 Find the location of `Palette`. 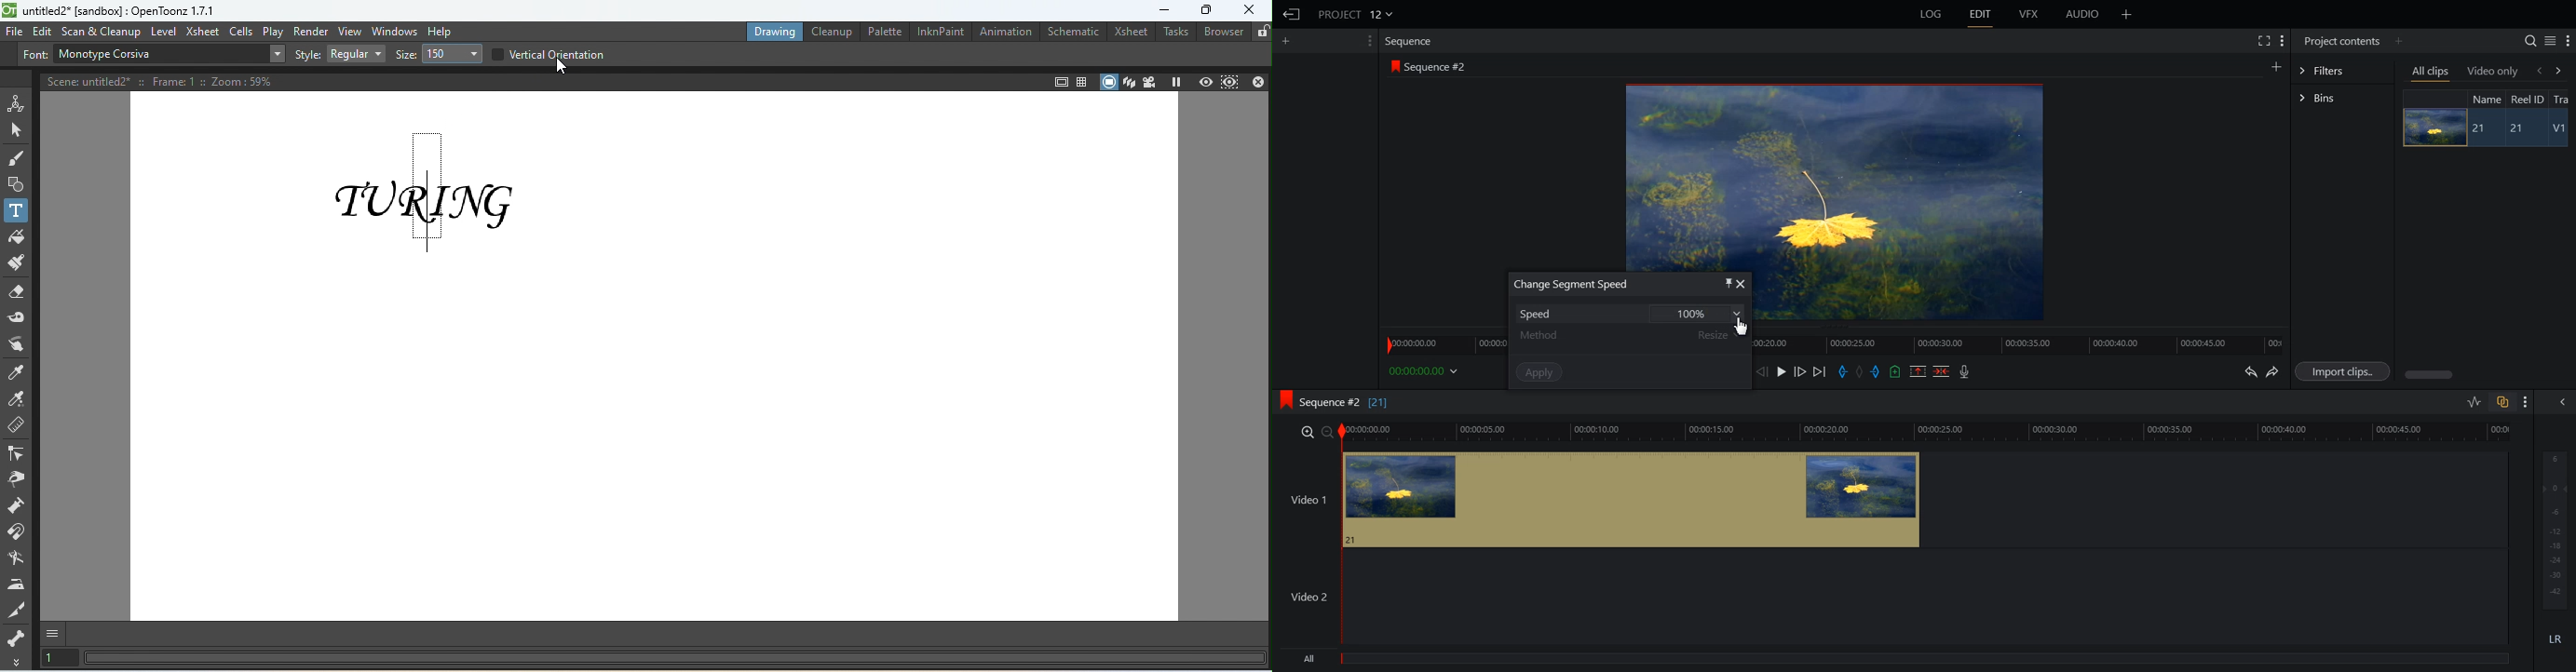

Palette is located at coordinates (884, 33).